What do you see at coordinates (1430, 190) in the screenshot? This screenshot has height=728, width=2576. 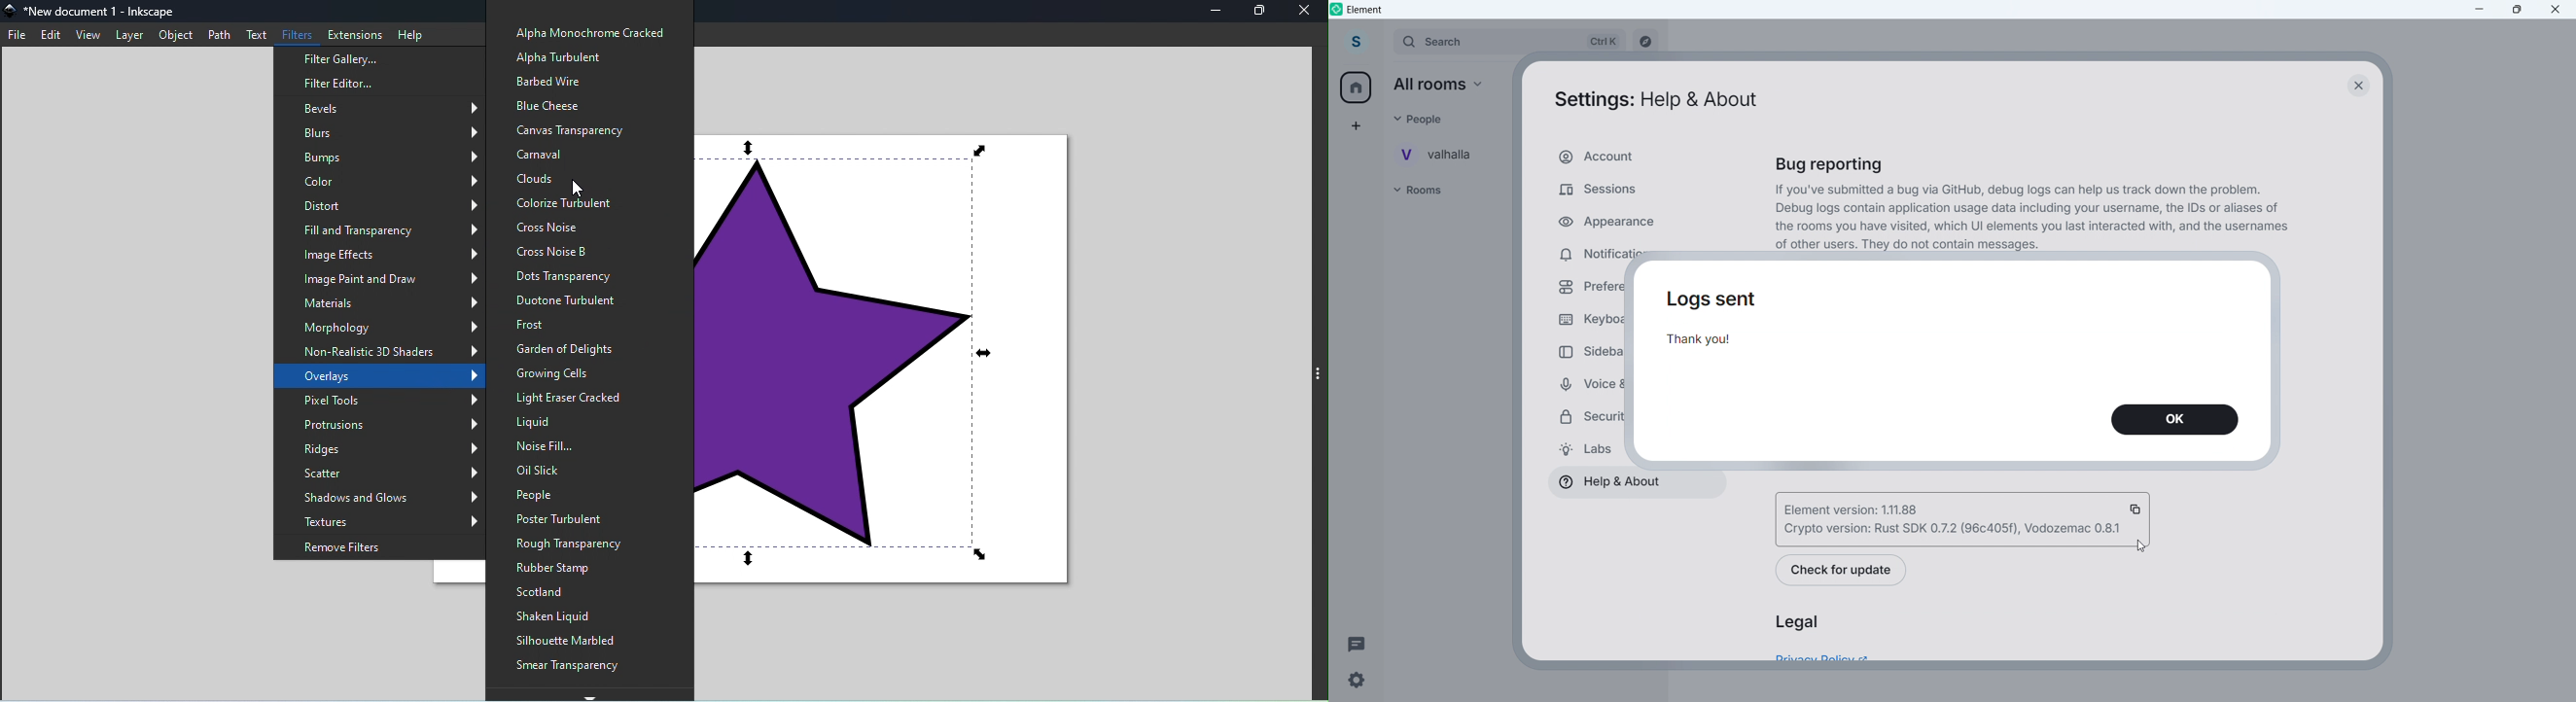 I see `Rooms ` at bounding box center [1430, 190].